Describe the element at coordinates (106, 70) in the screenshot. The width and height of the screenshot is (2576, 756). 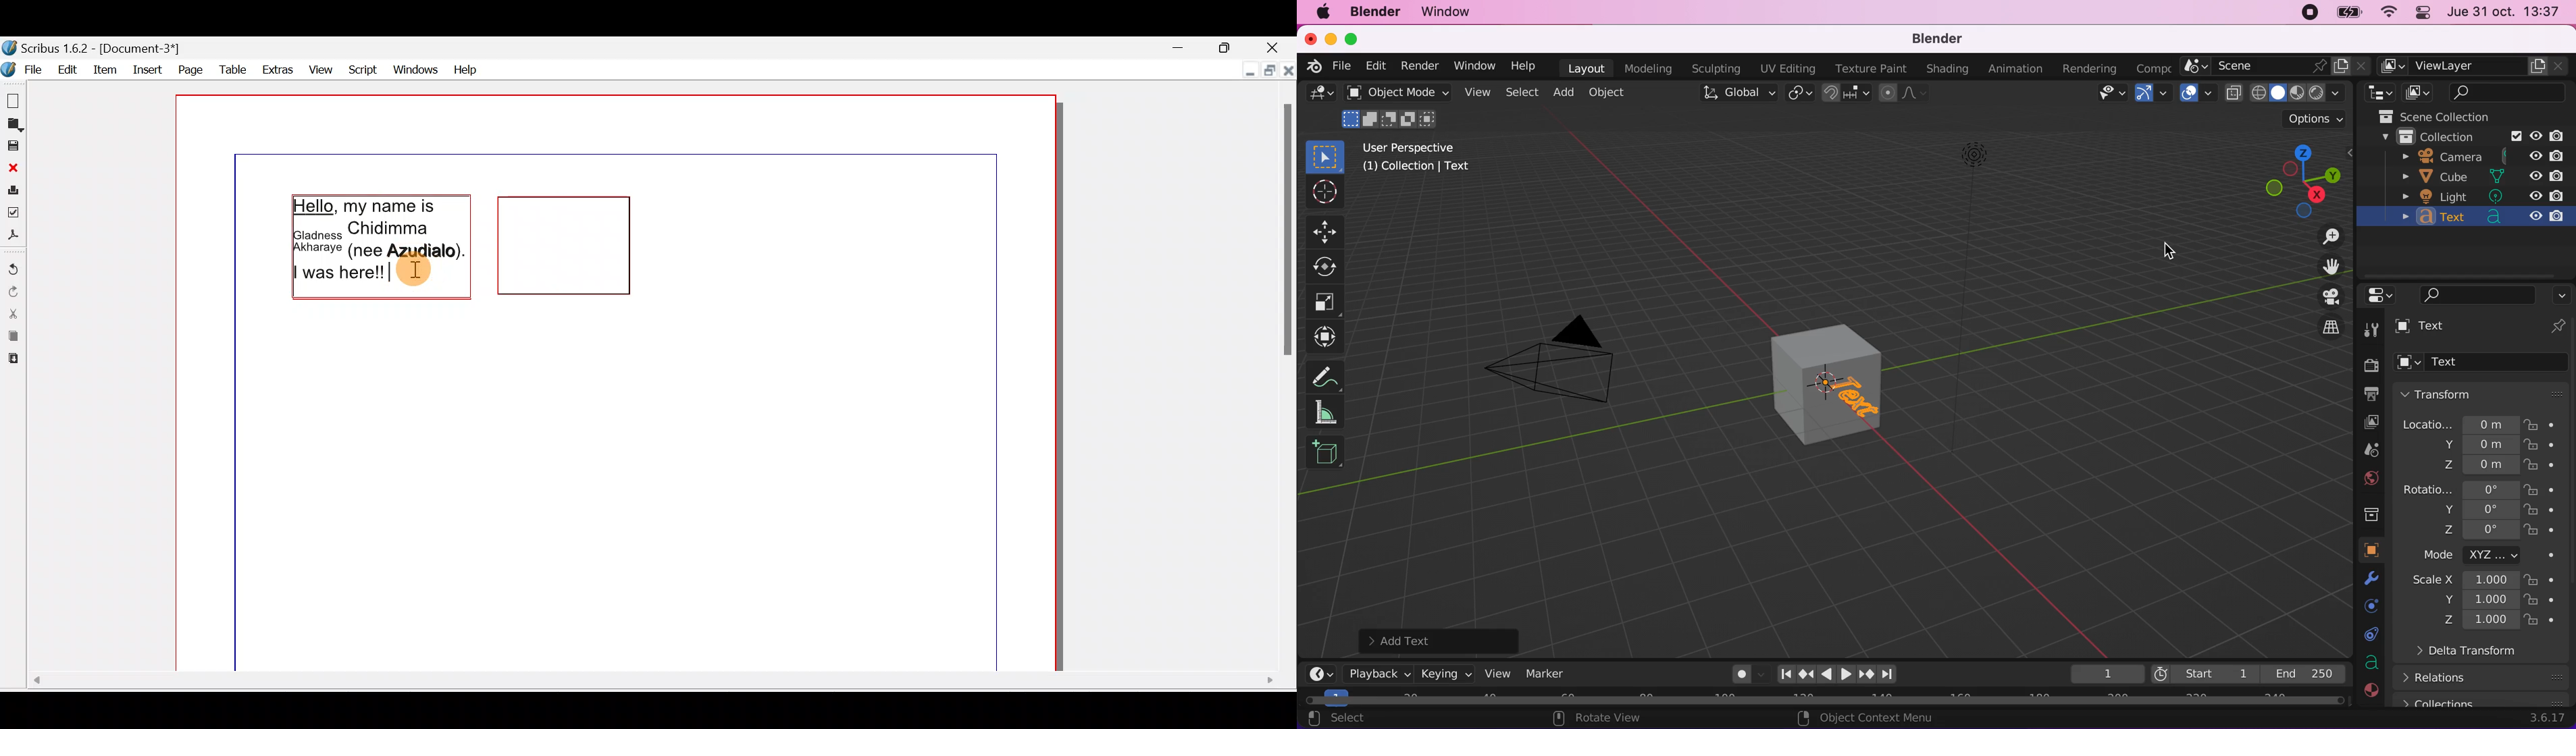
I see `item` at that location.